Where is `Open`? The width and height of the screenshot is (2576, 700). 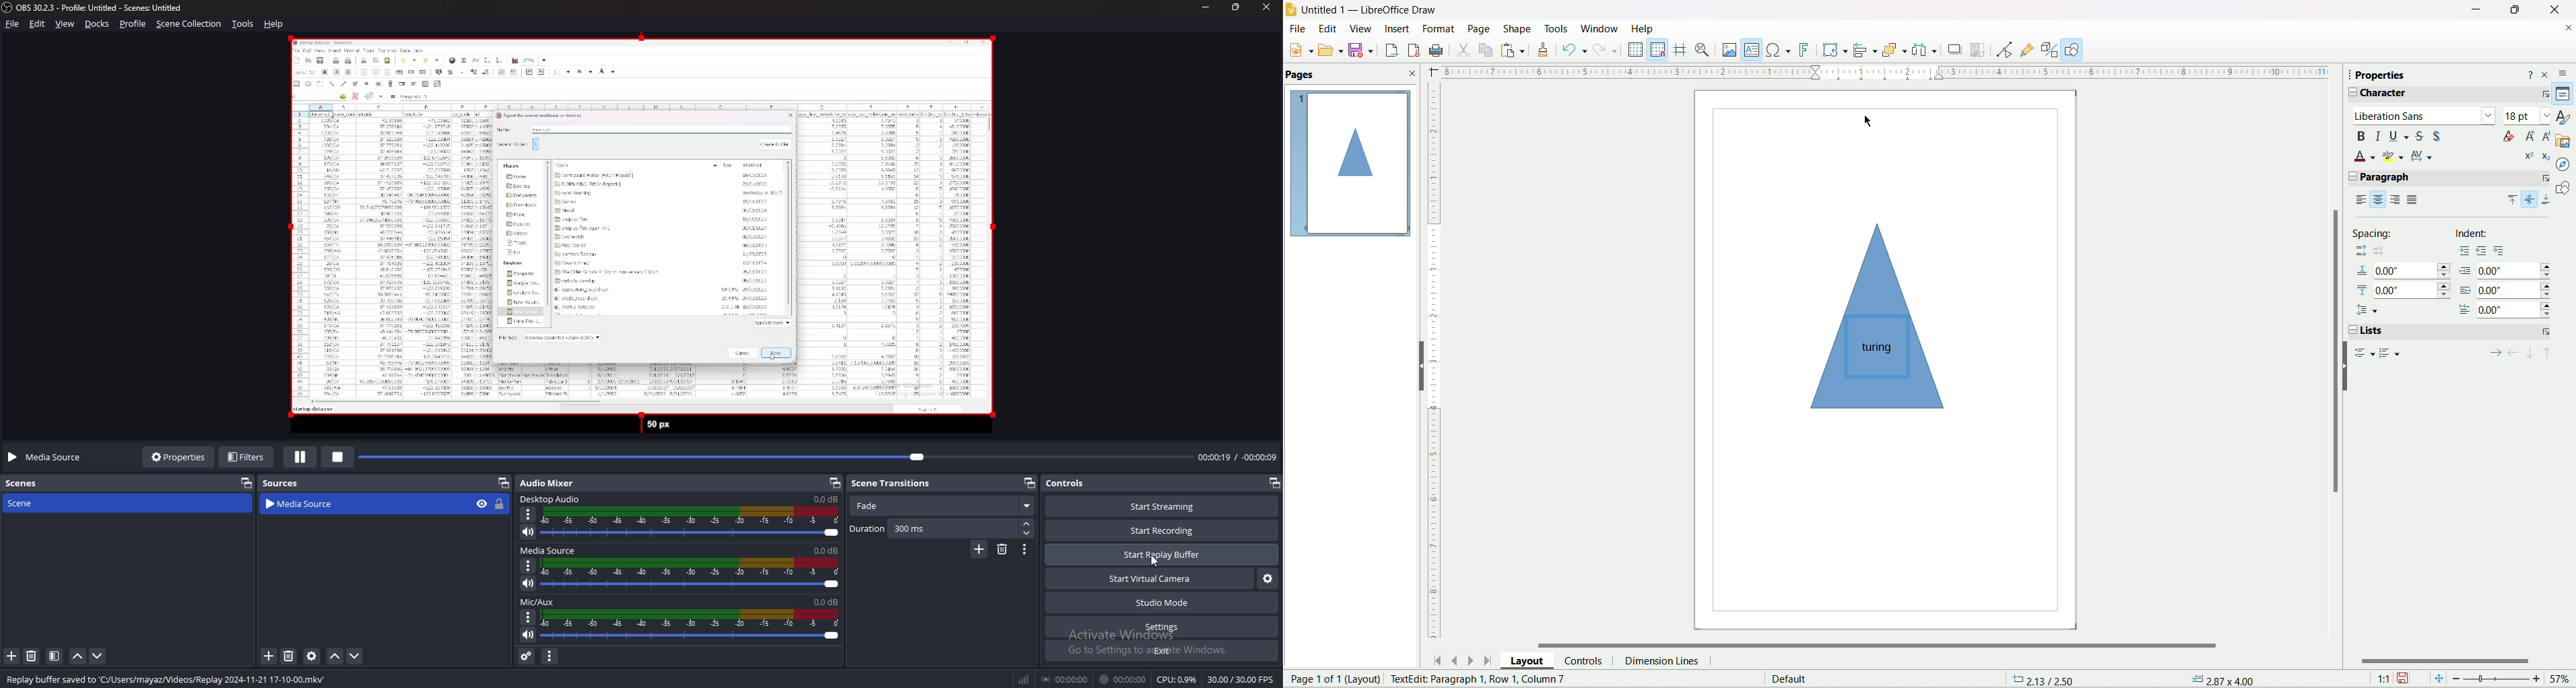 Open is located at coordinates (1329, 49).